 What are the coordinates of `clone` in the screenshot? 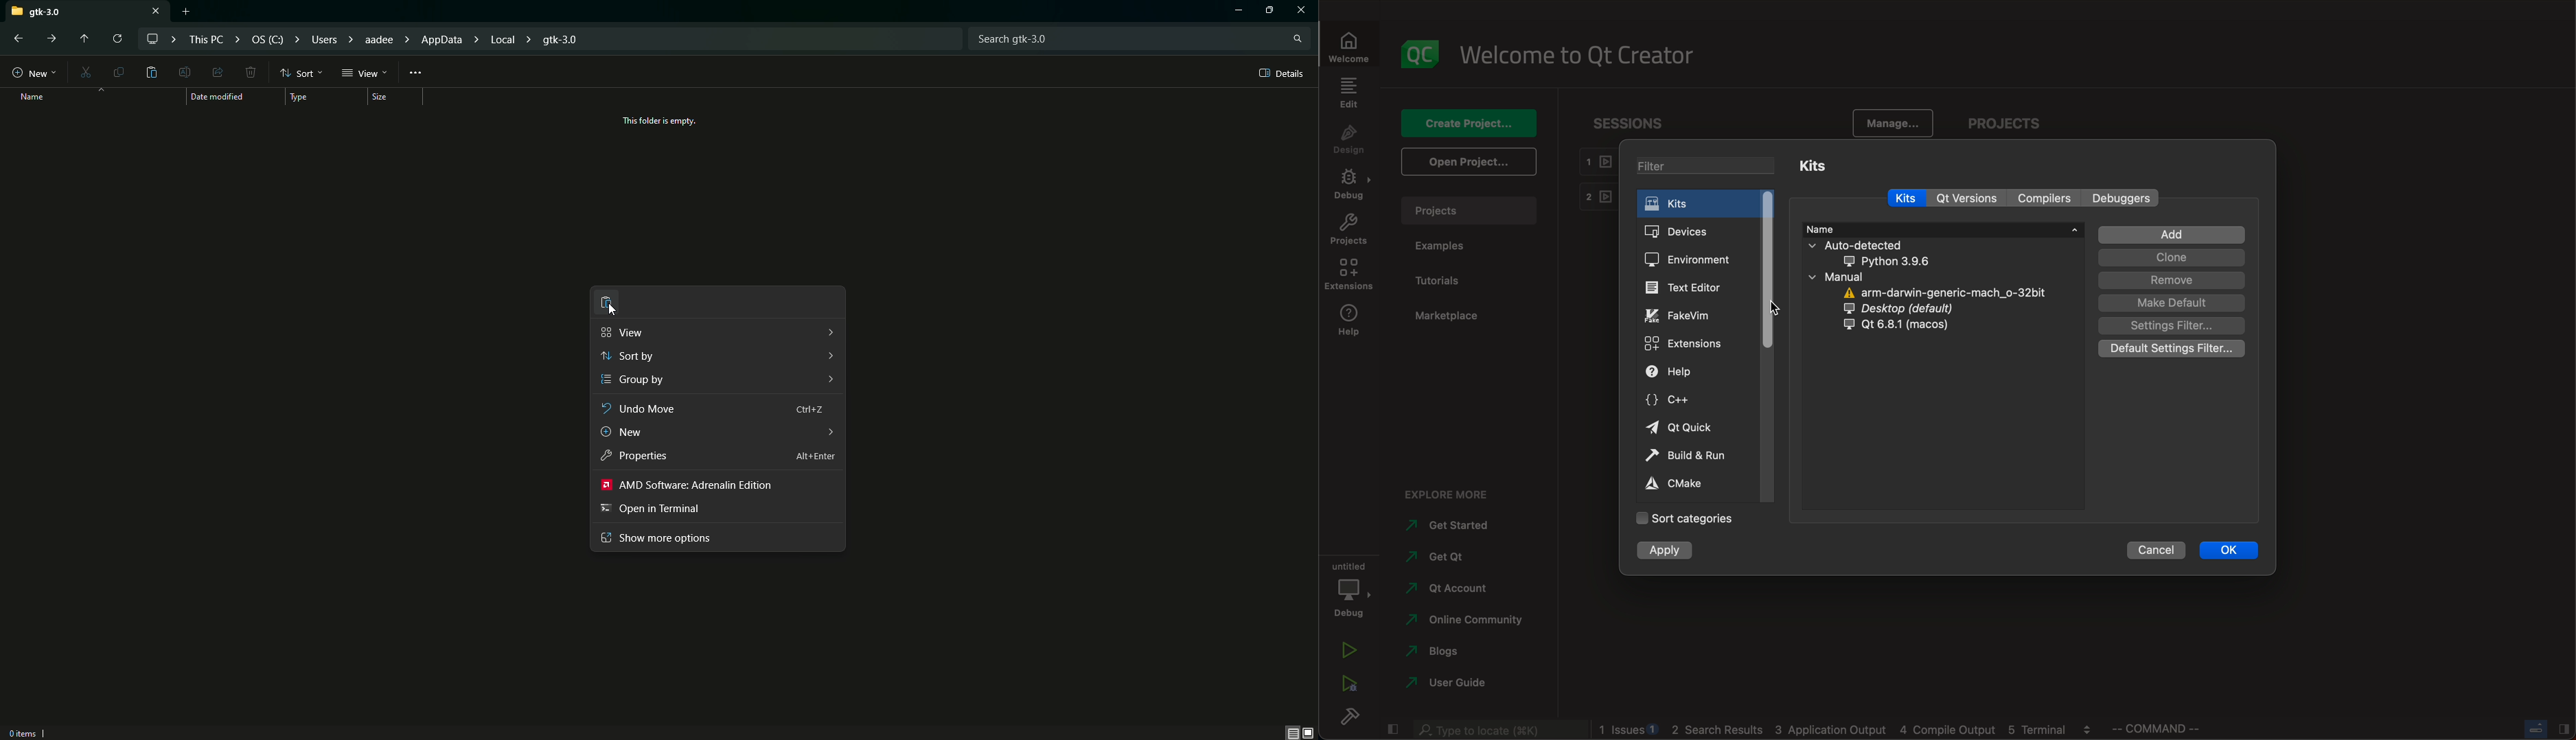 It's located at (2171, 258).